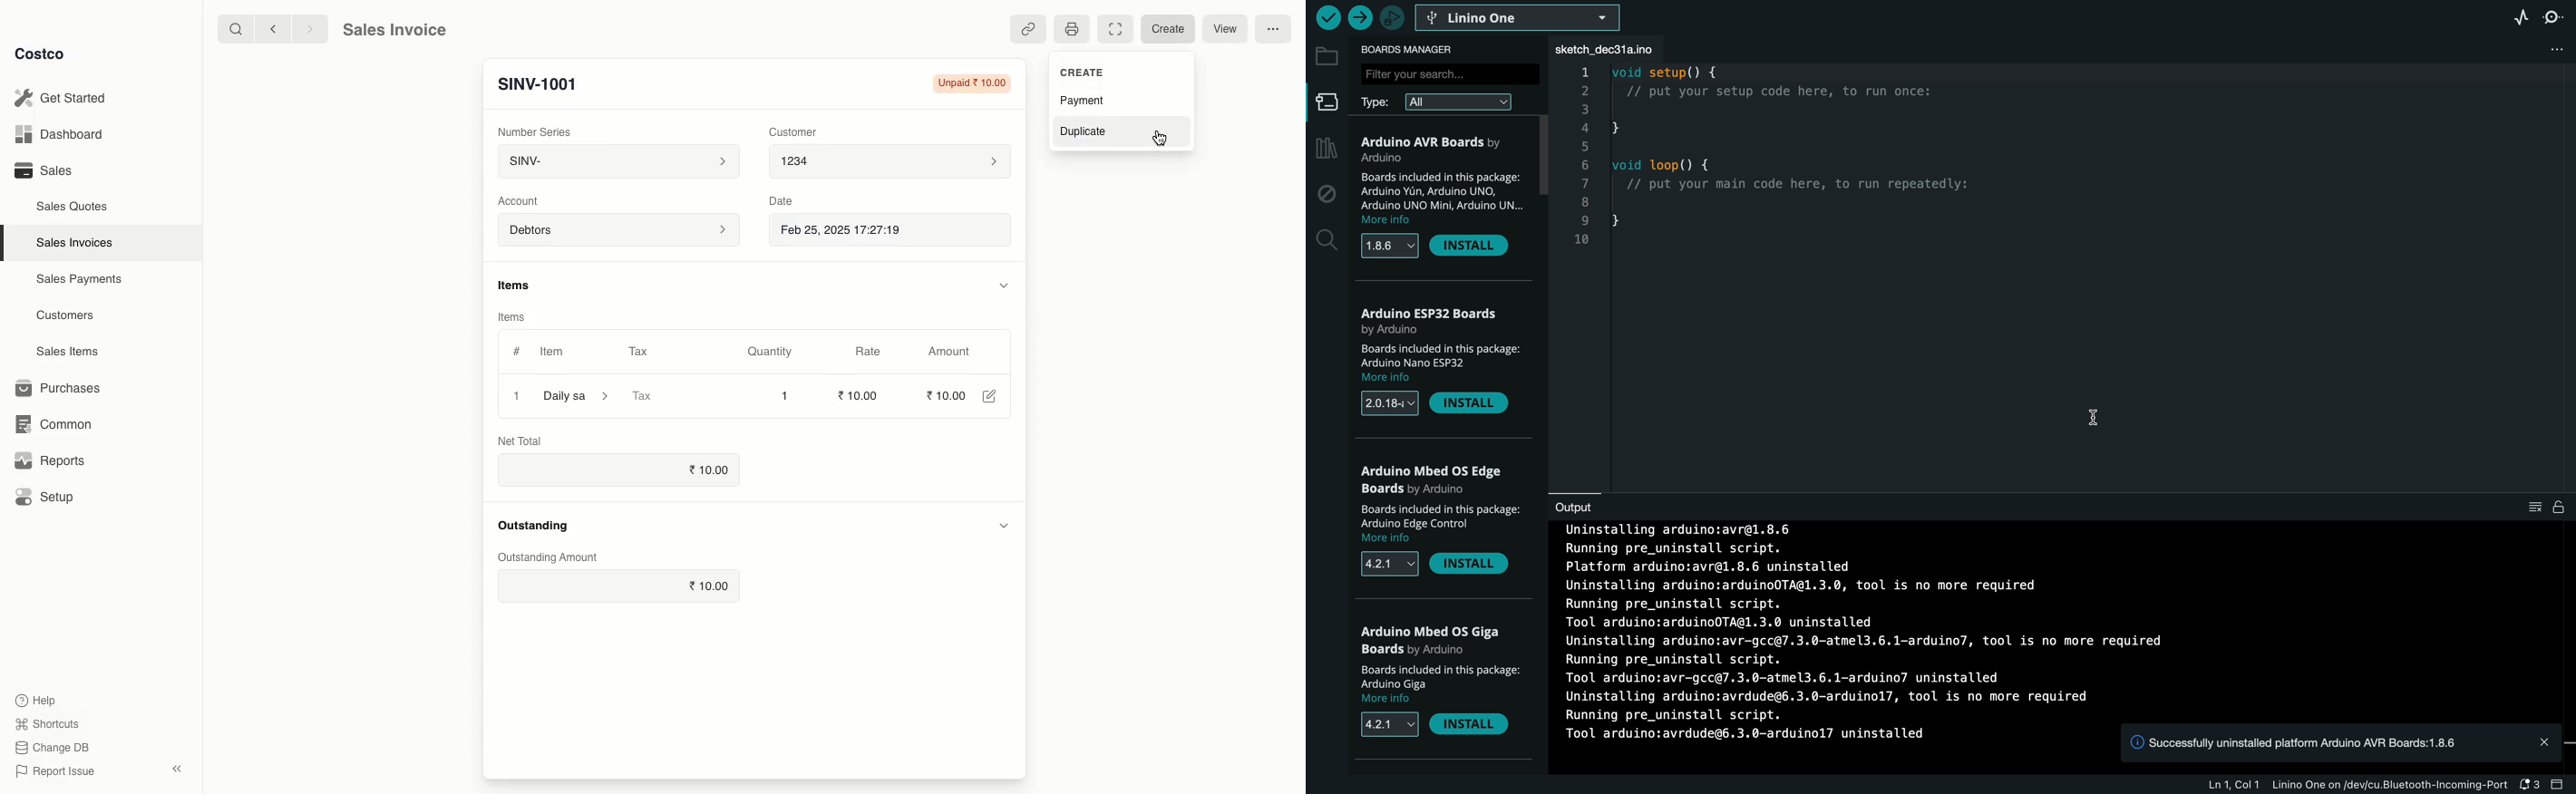 The height and width of the screenshot is (812, 2576). Describe the element at coordinates (535, 131) in the screenshot. I see `Number Series` at that location.